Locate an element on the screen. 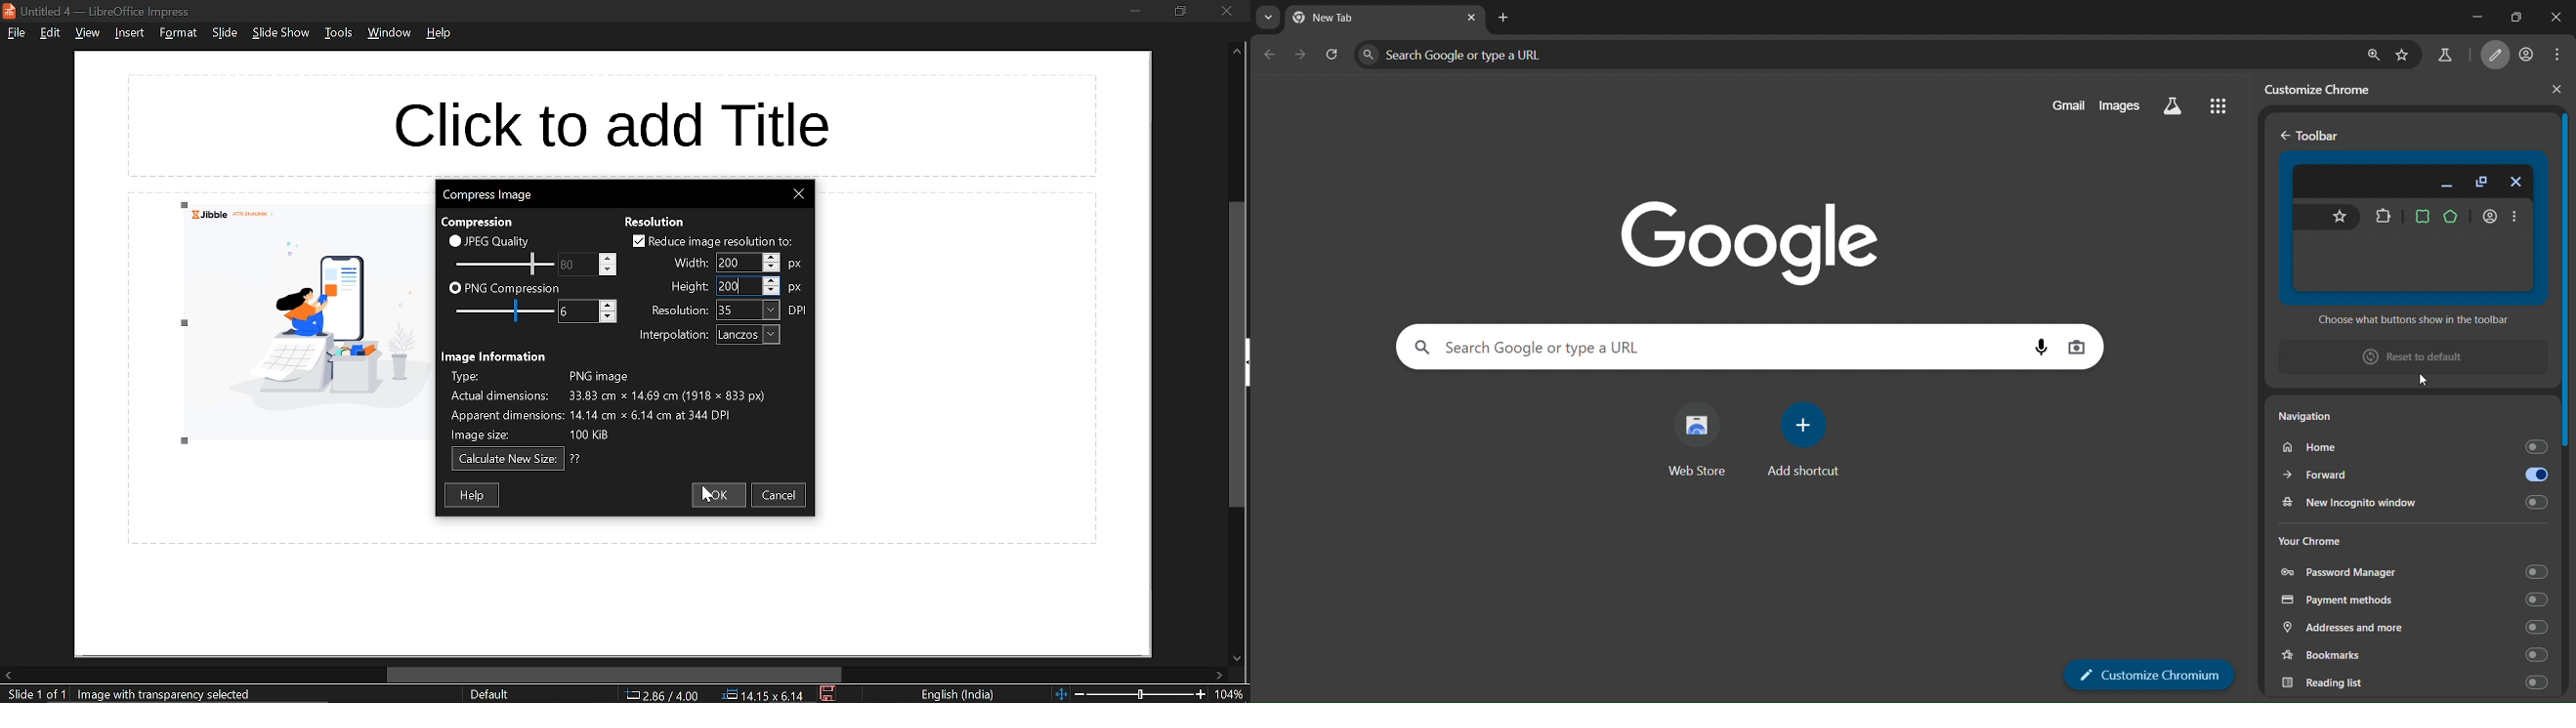  bookmarks is located at coordinates (2415, 655).